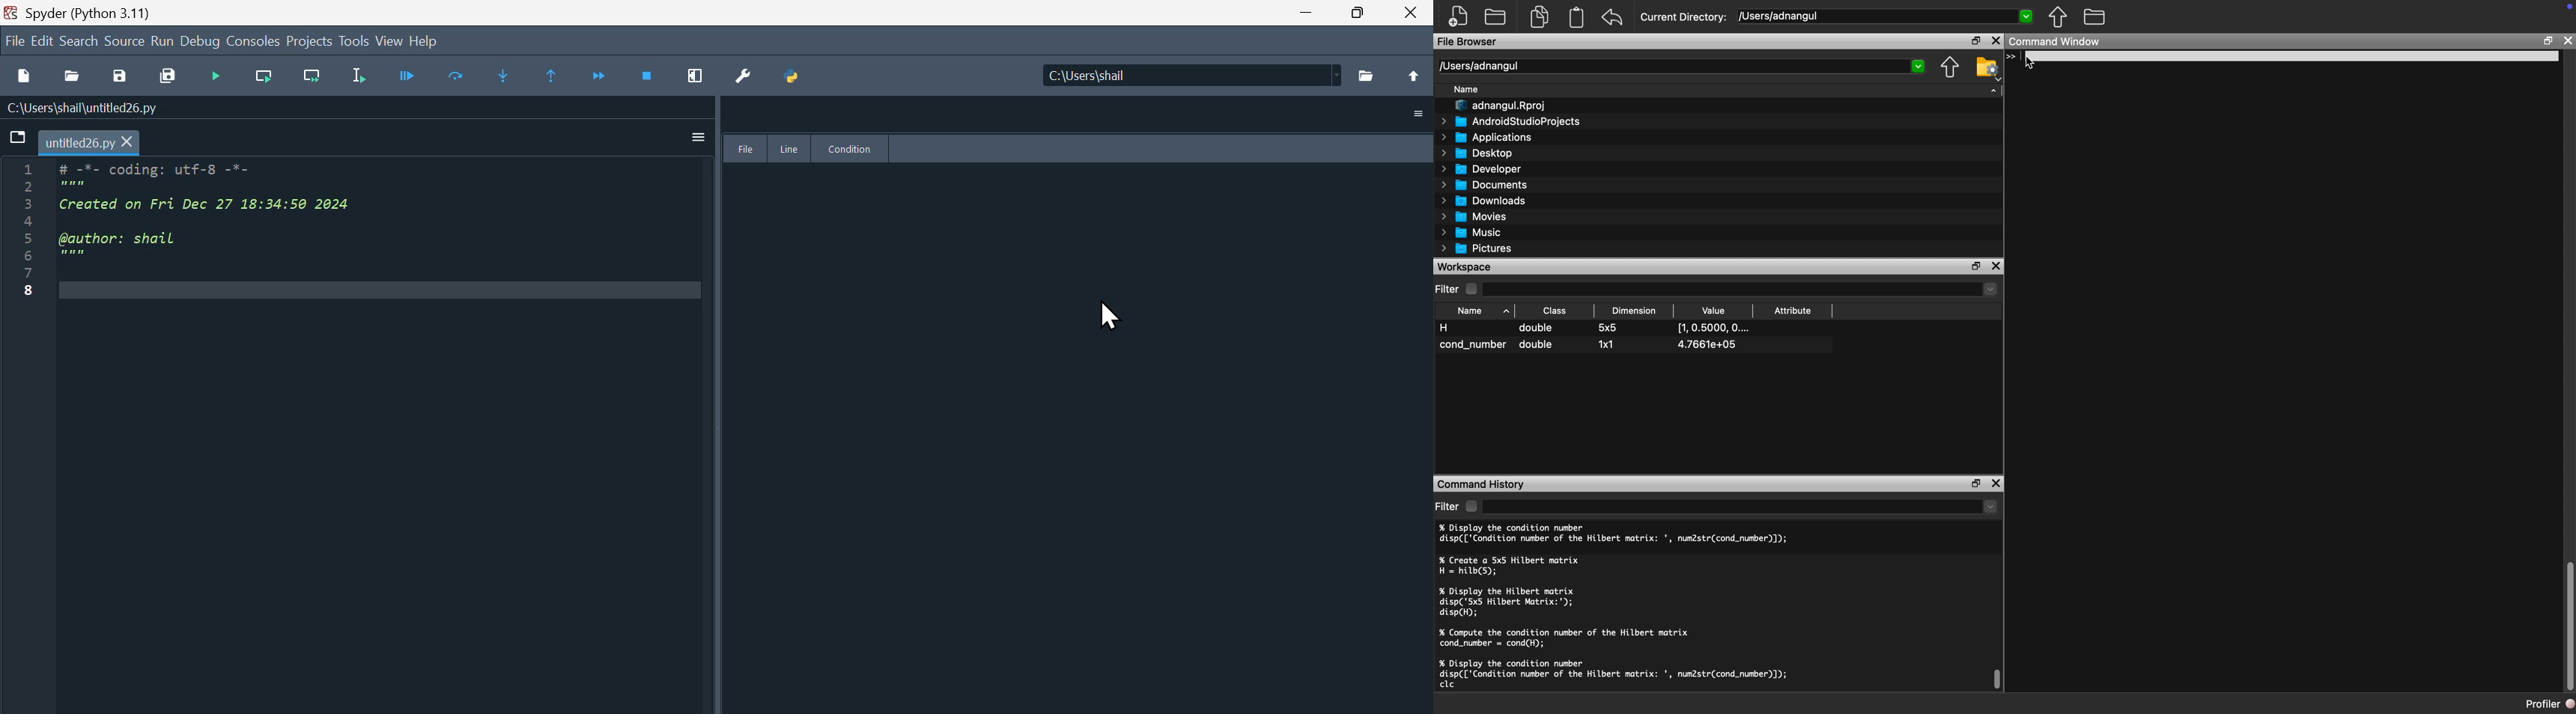 This screenshot has height=728, width=2576. I want to click on Run current cell, so click(265, 76).